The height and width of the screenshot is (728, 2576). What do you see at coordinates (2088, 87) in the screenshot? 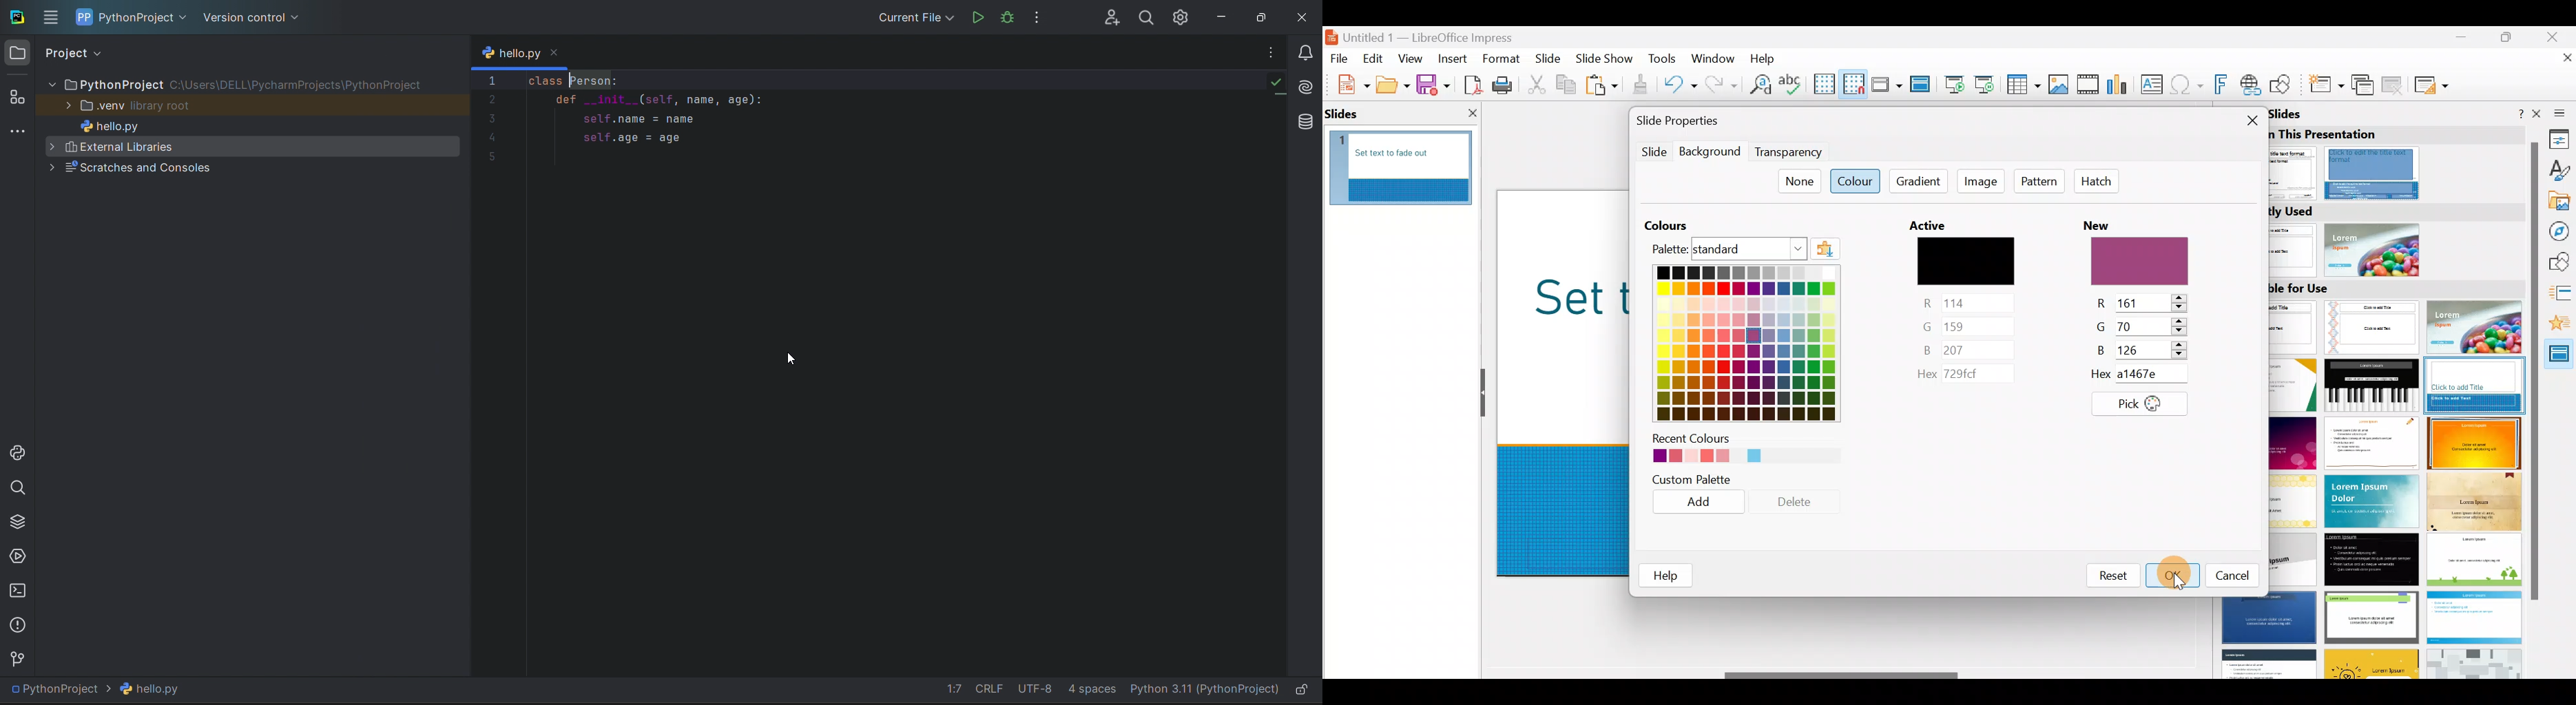
I see `Insert audio or video` at bounding box center [2088, 87].